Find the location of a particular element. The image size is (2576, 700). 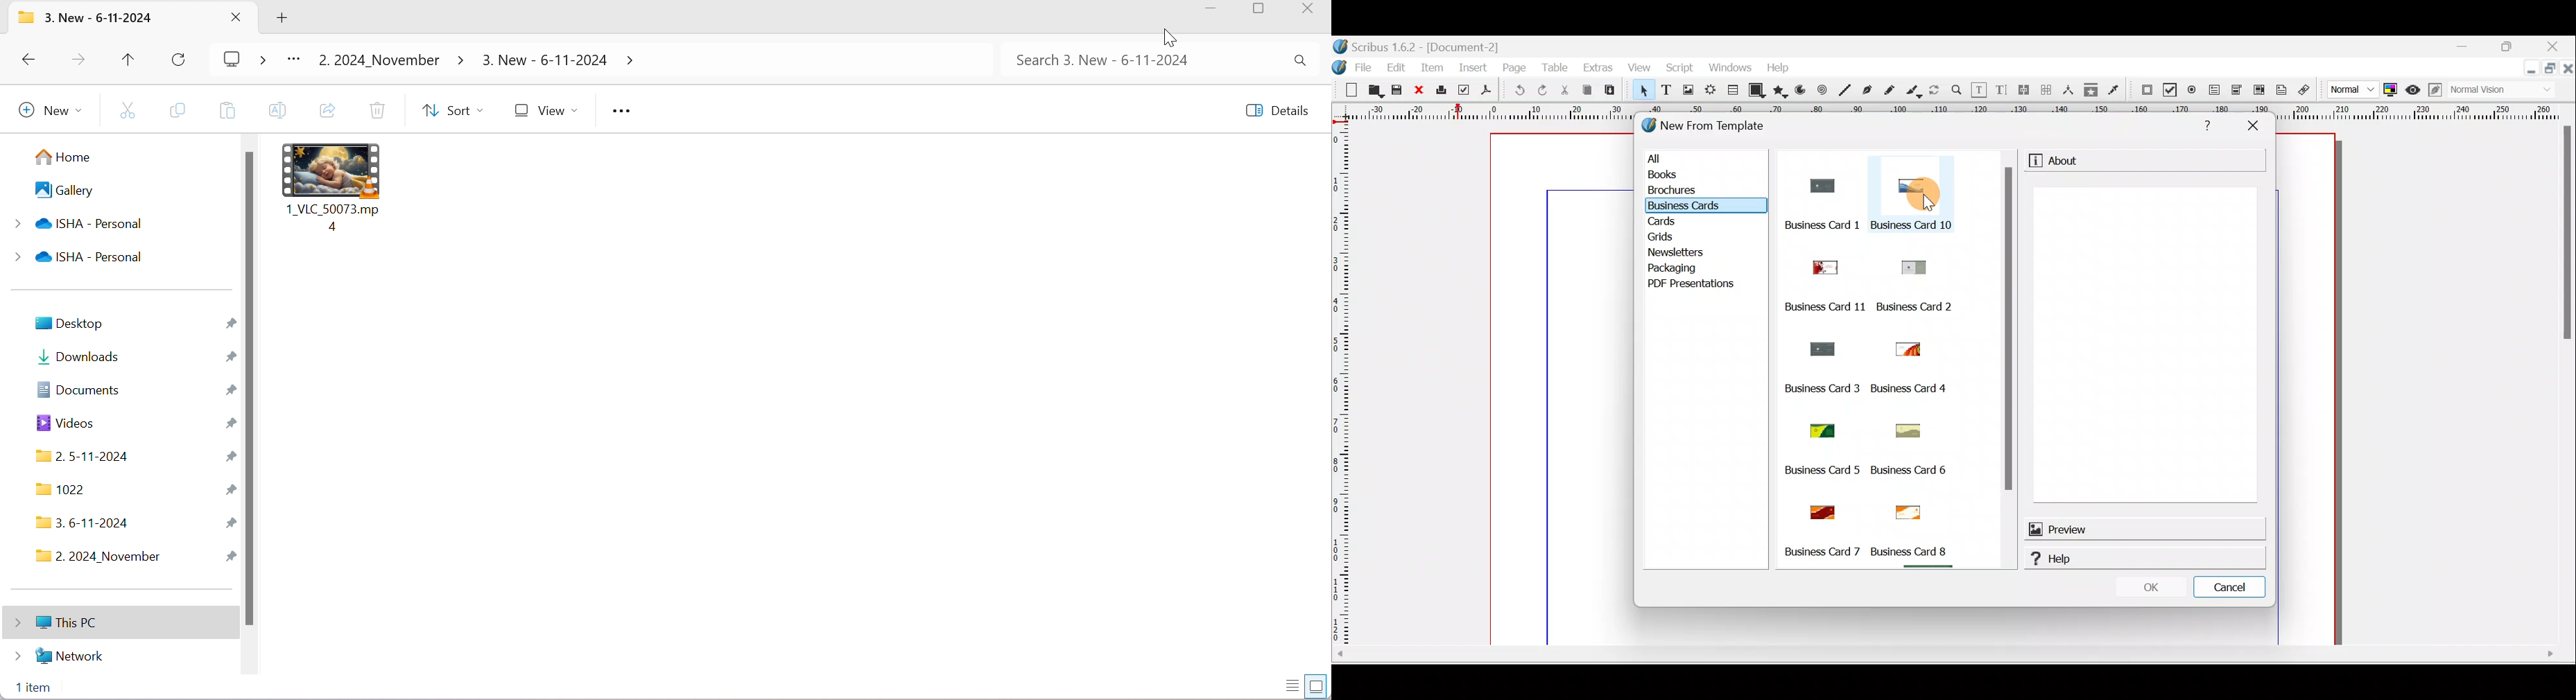

PDF check box is located at coordinates (2169, 89).